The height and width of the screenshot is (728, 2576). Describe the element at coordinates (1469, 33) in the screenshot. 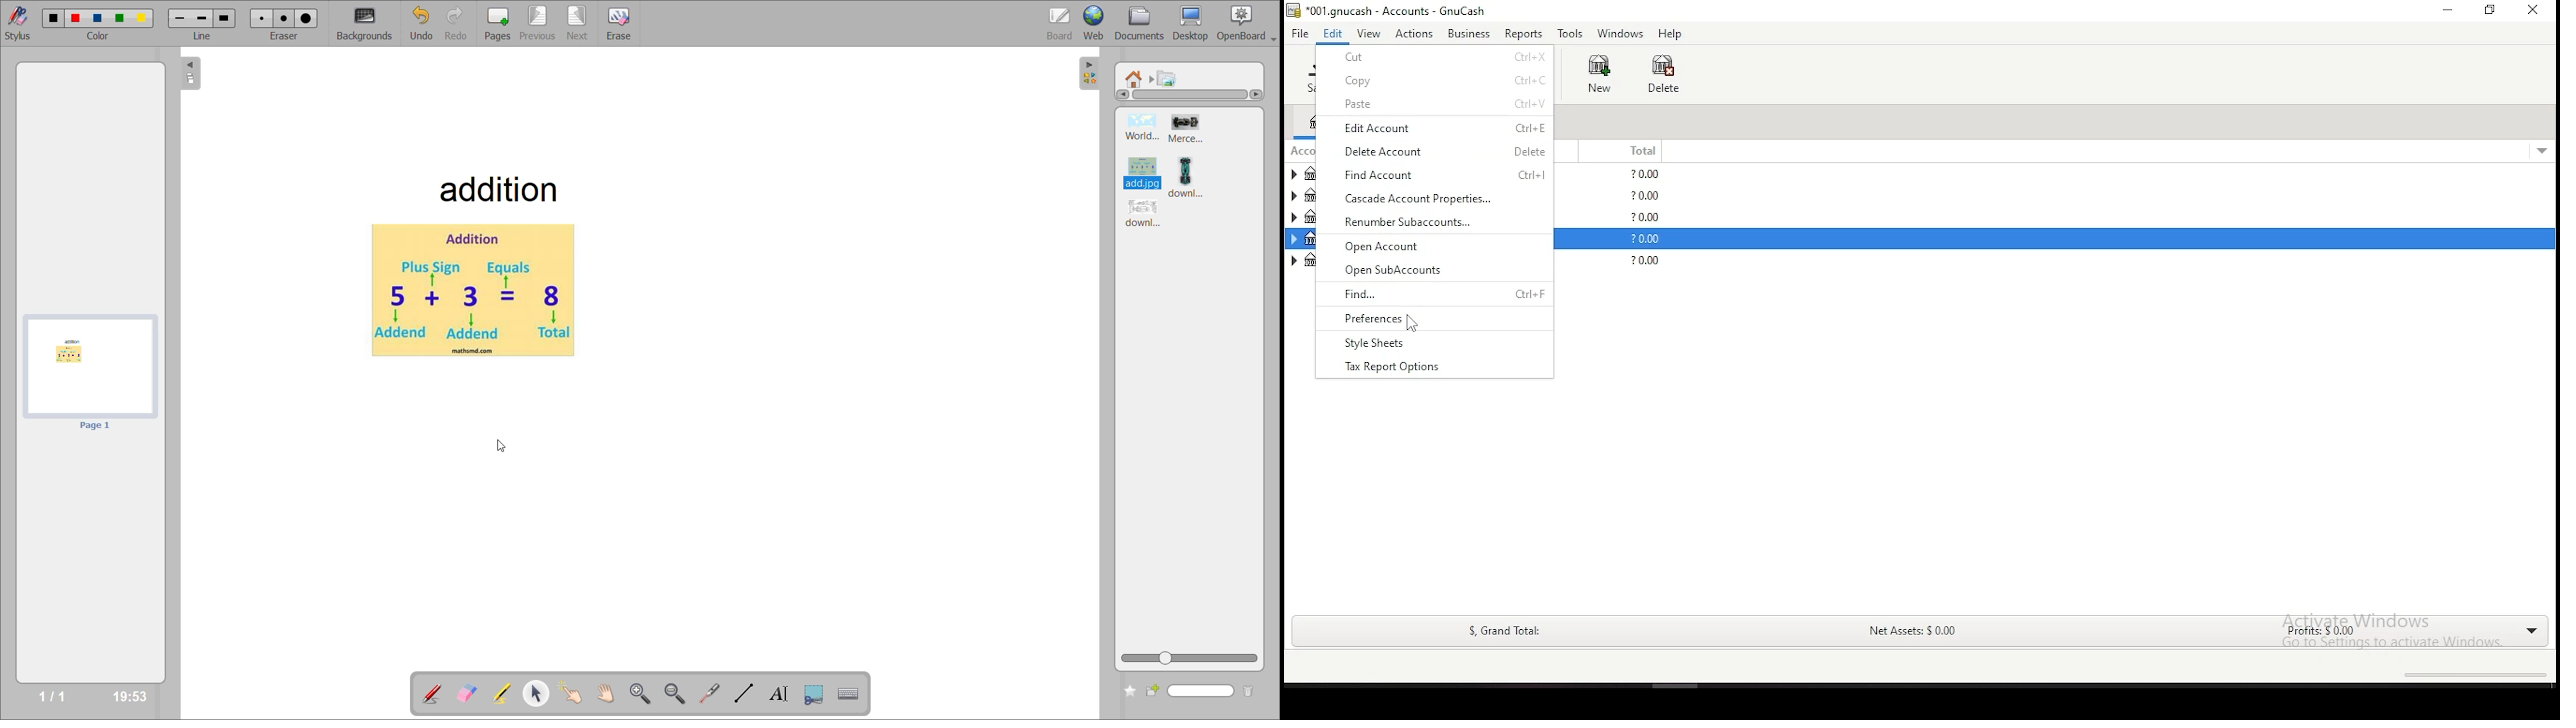

I see `business` at that location.